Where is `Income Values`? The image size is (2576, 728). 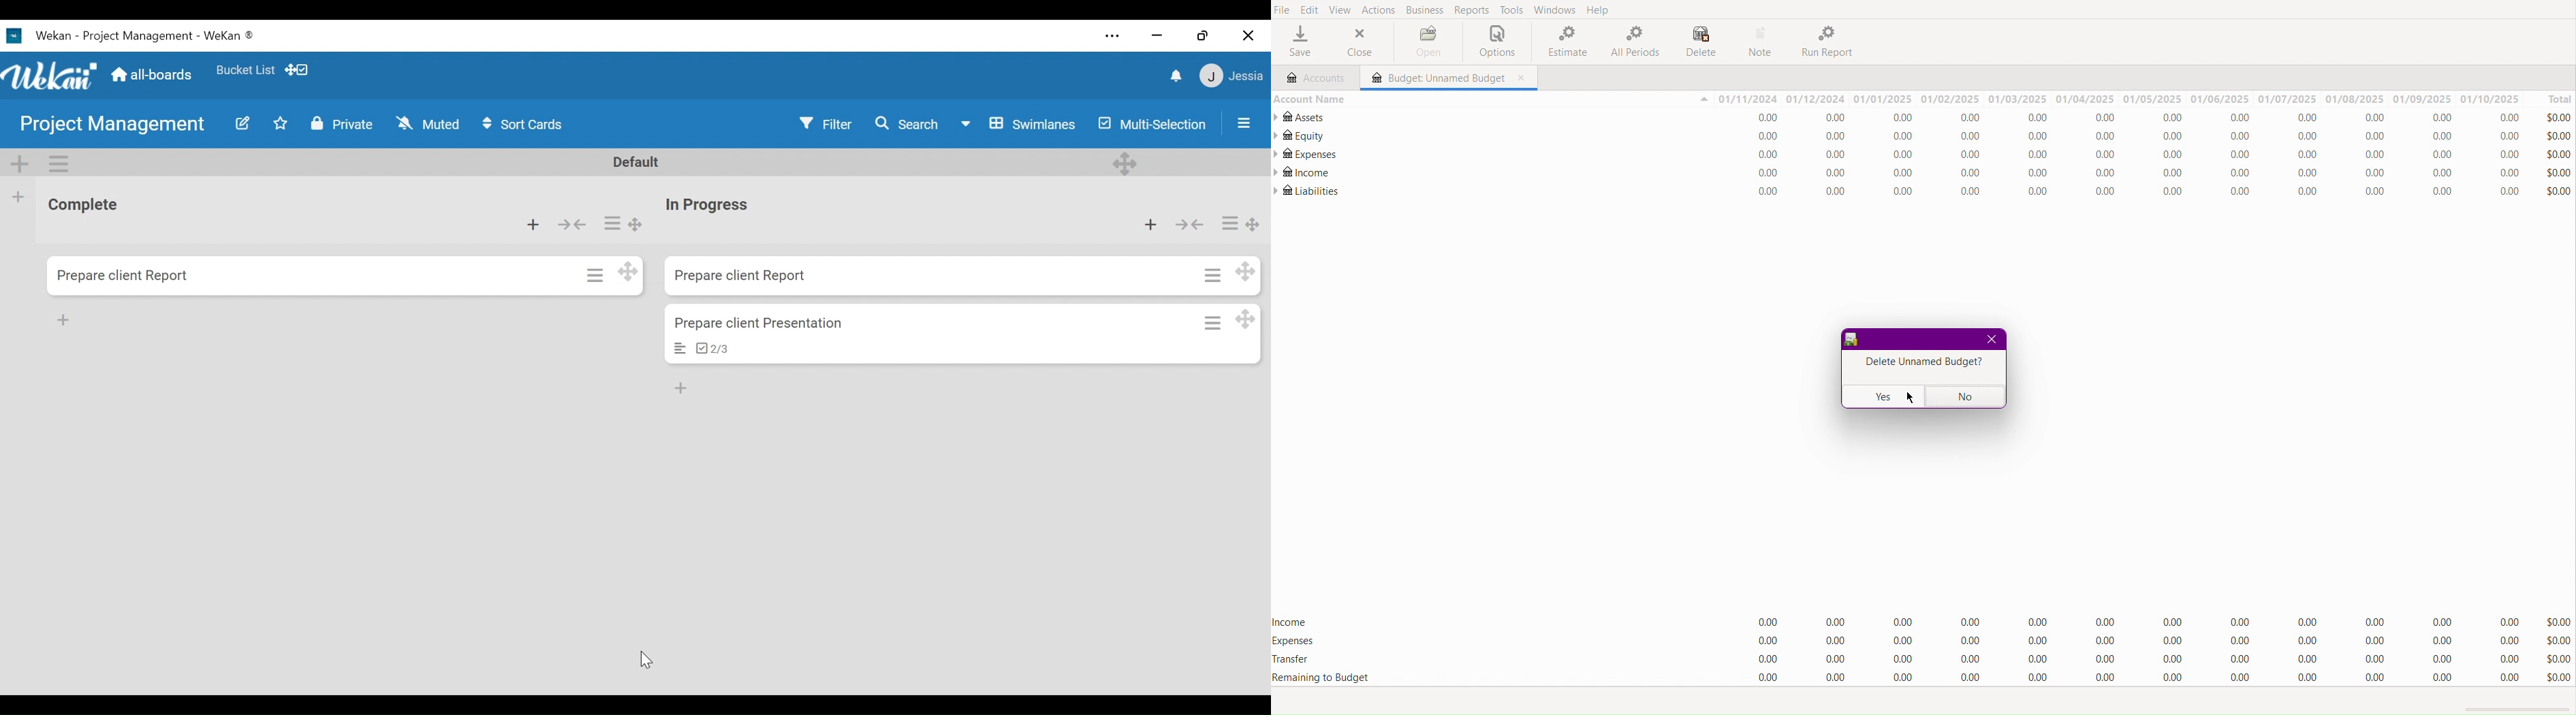
Income Values is located at coordinates (2139, 620).